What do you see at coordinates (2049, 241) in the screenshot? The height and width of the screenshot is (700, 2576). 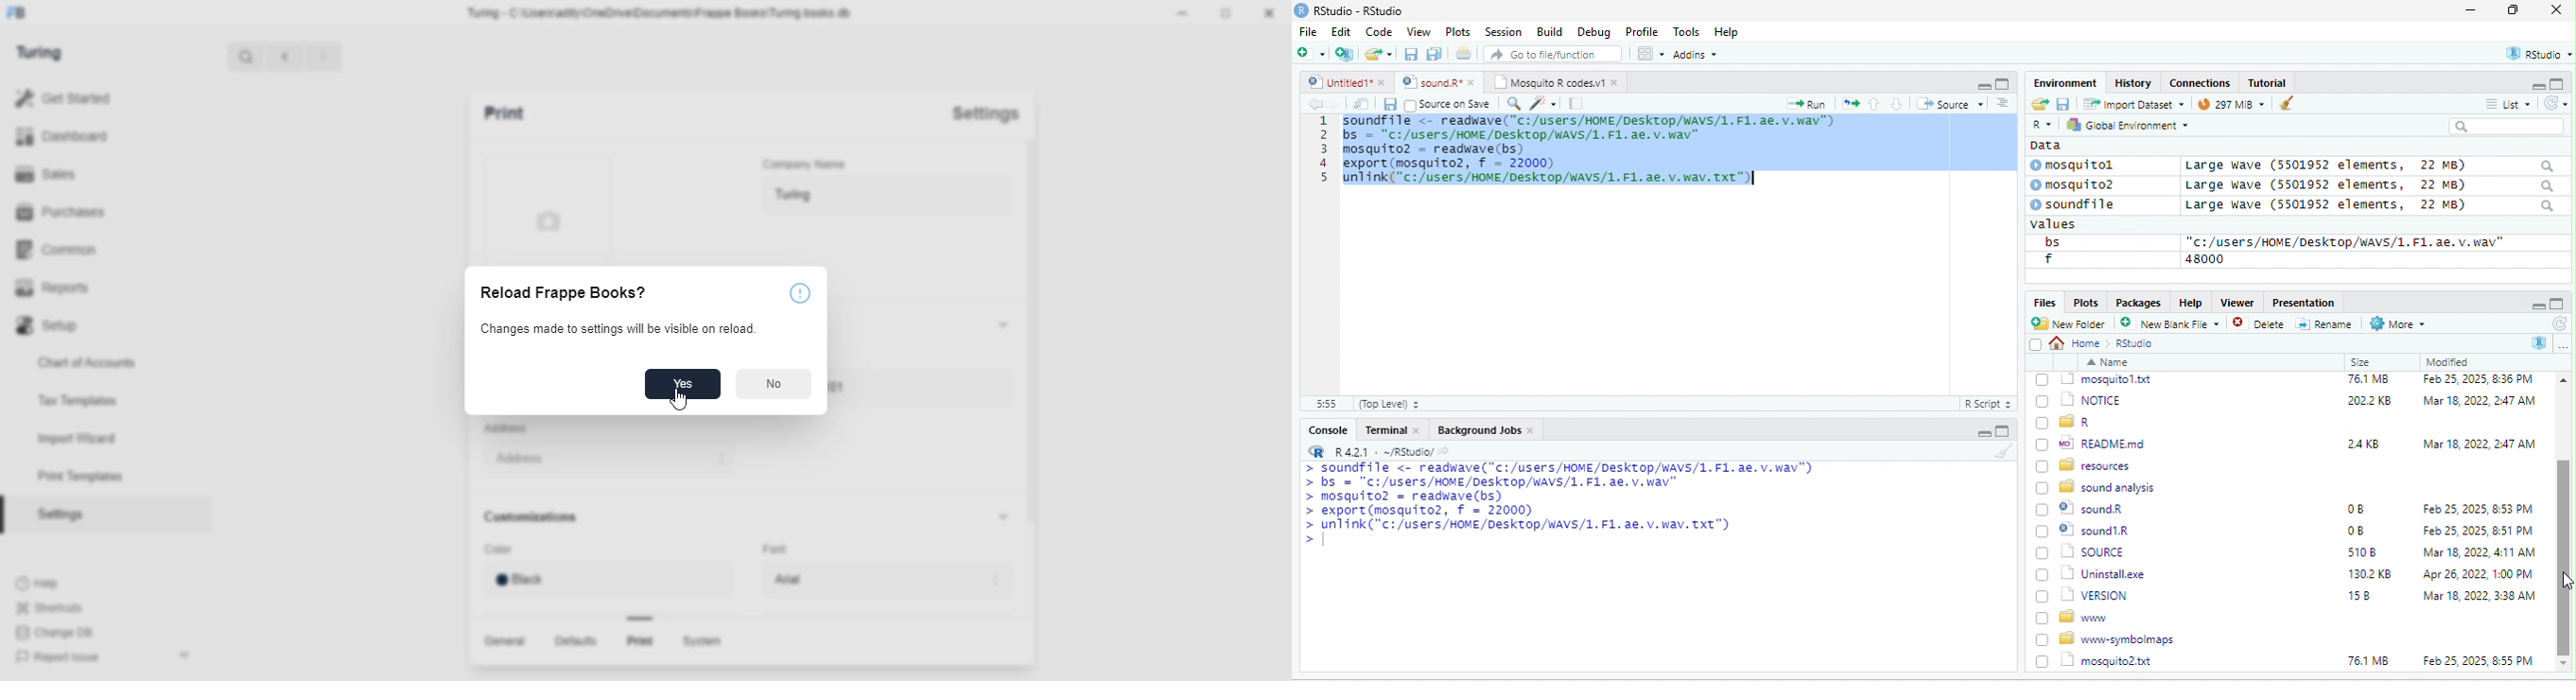 I see `bs` at bounding box center [2049, 241].